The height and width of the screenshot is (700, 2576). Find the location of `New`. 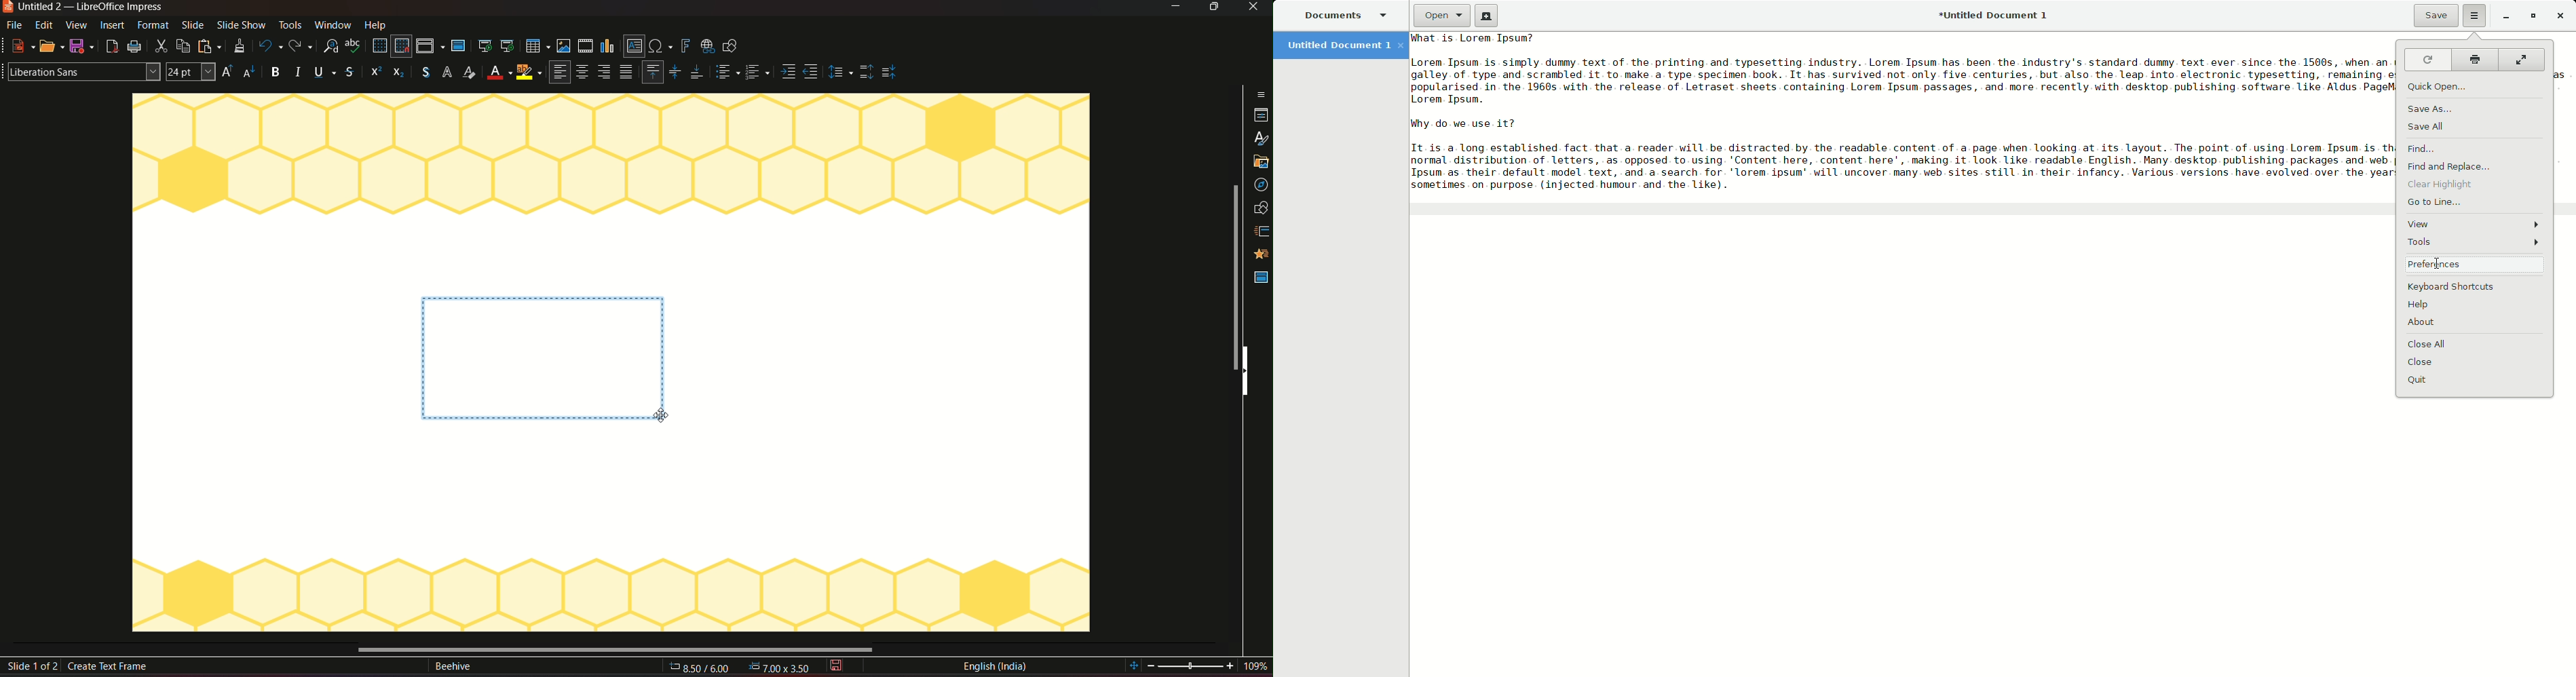

New is located at coordinates (1485, 16).